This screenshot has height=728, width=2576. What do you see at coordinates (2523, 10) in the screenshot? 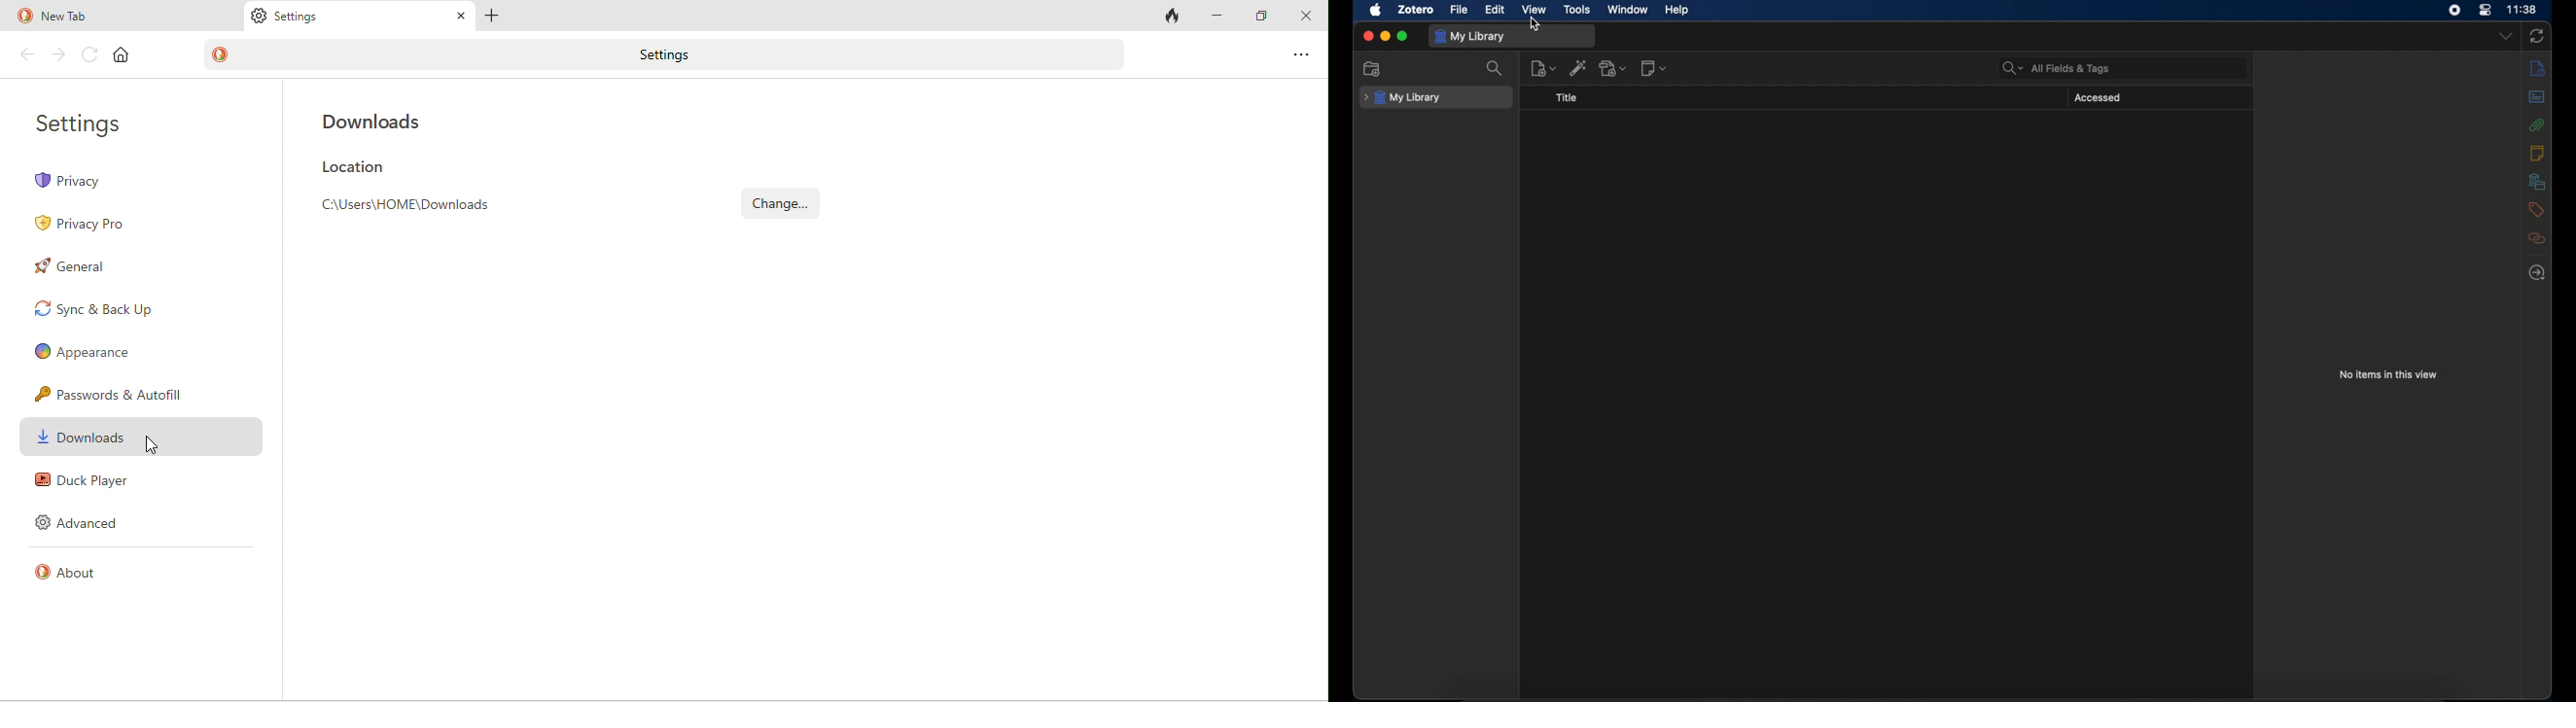
I see `time` at bounding box center [2523, 10].